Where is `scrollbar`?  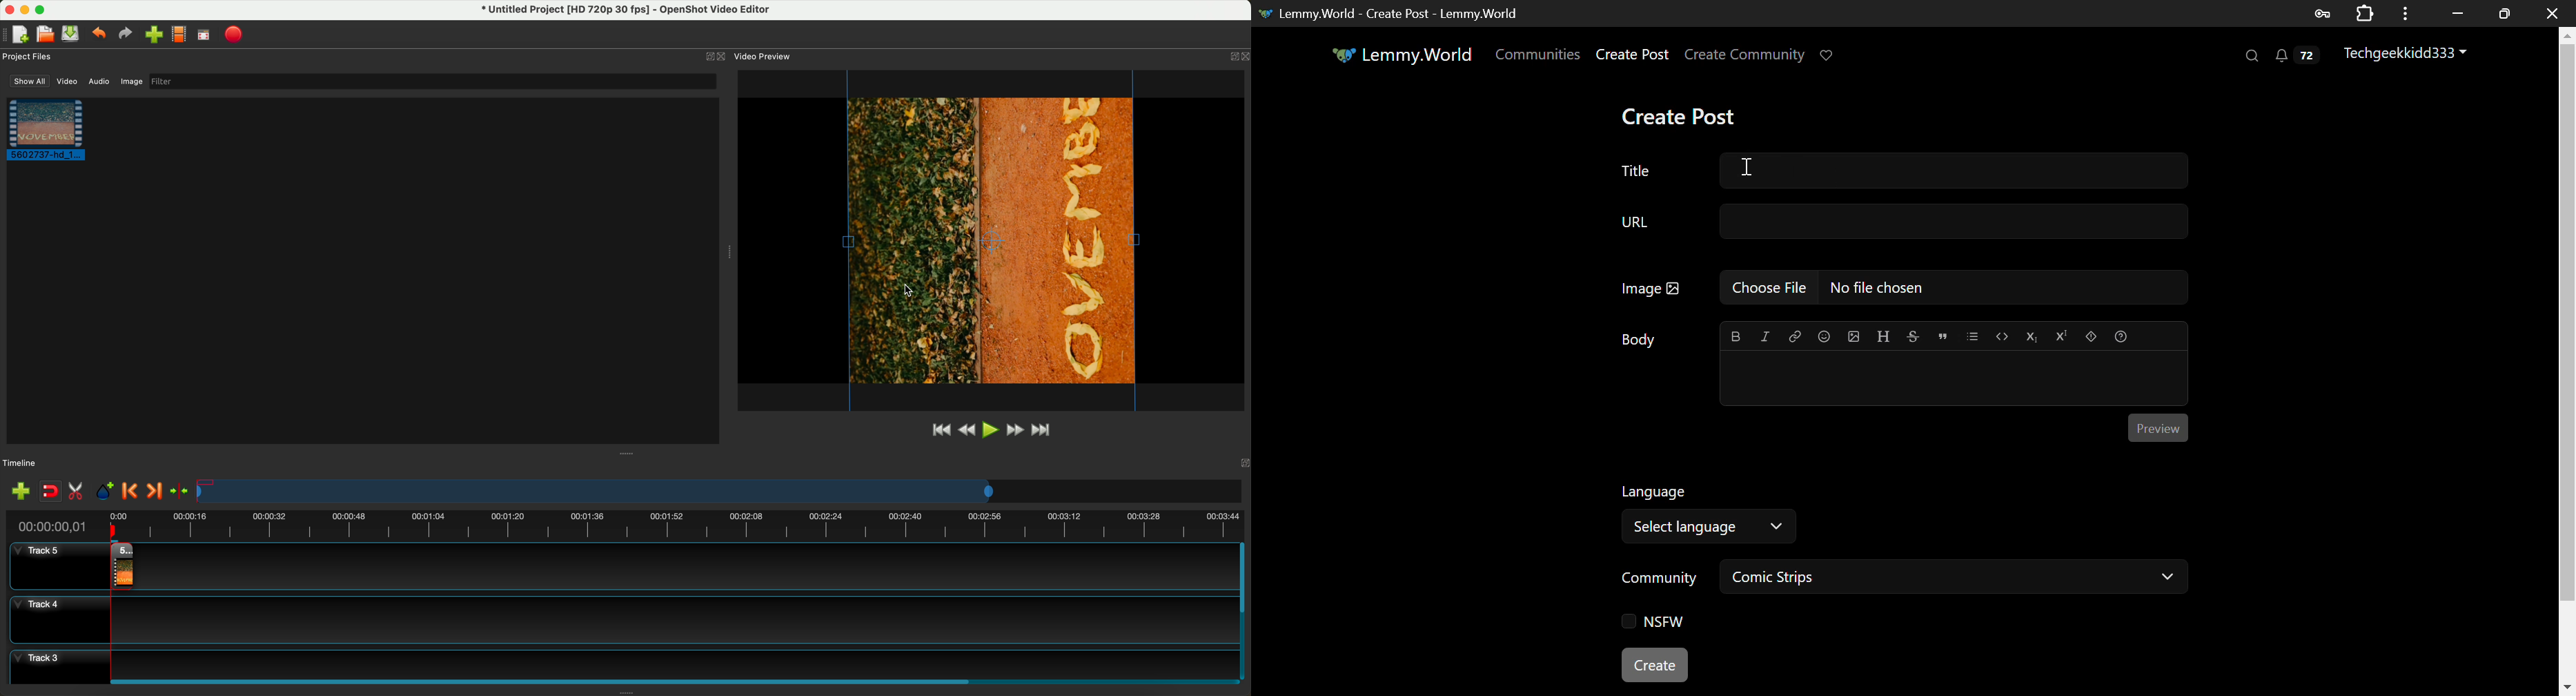 scrollbar is located at coordinates (1244, 609).